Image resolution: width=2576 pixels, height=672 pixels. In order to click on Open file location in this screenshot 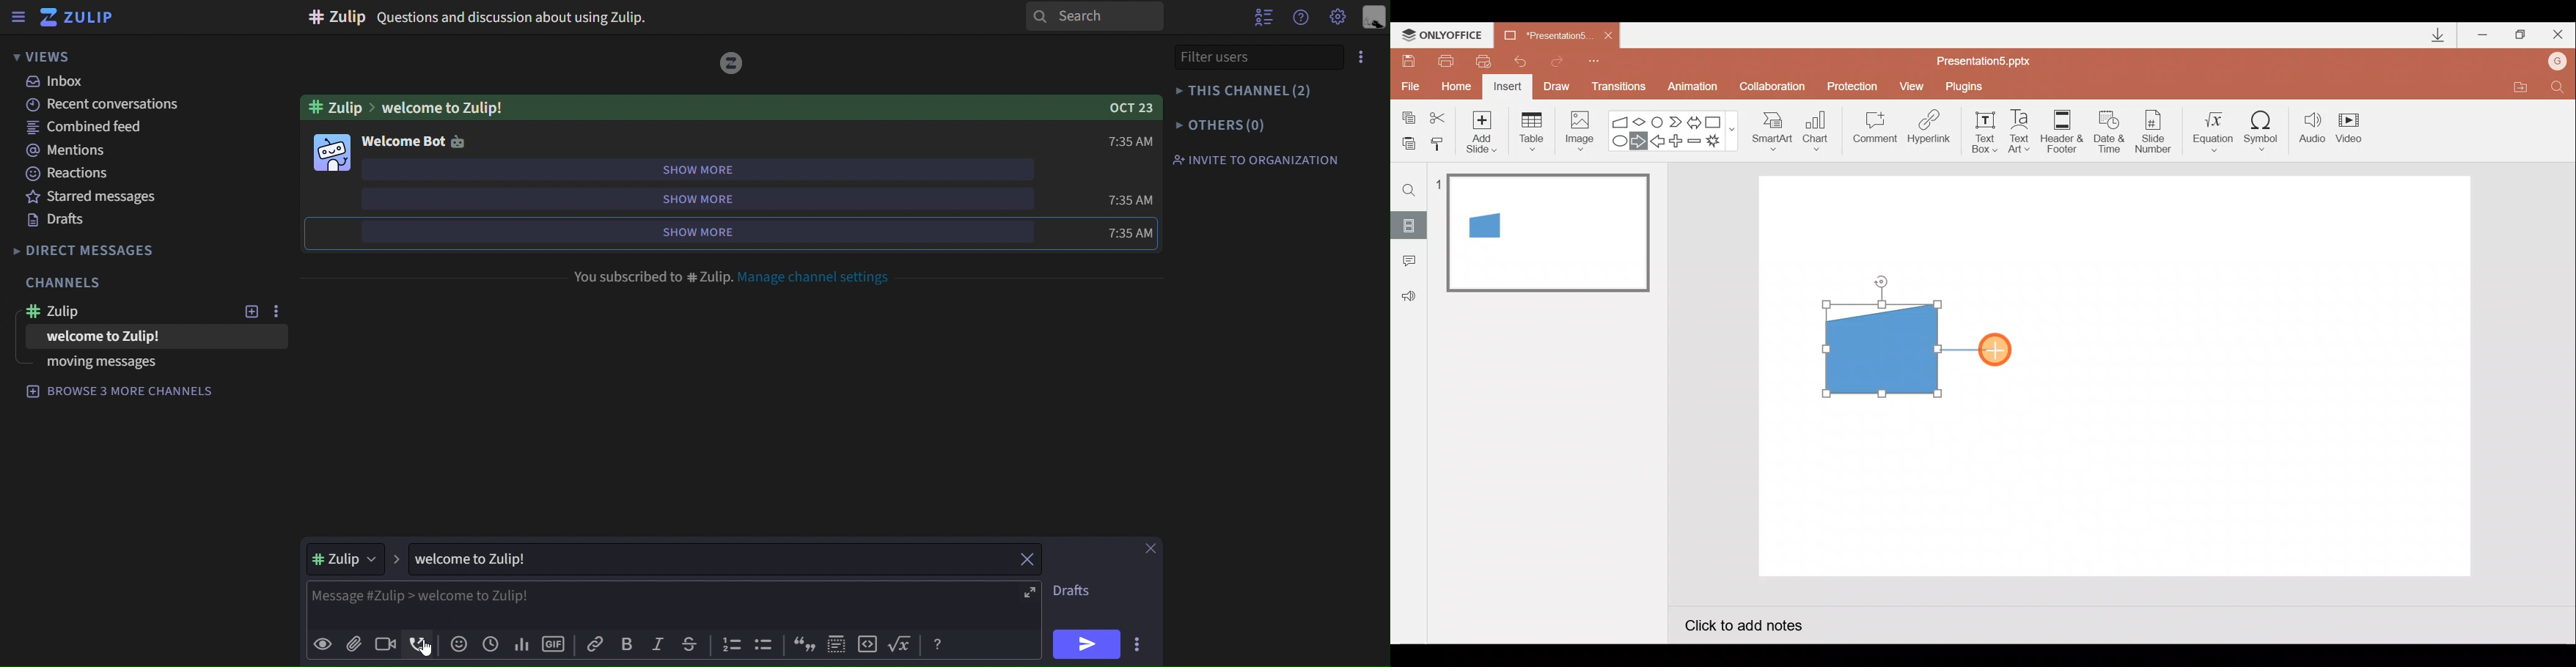, I will do `click(2520, 89)`.